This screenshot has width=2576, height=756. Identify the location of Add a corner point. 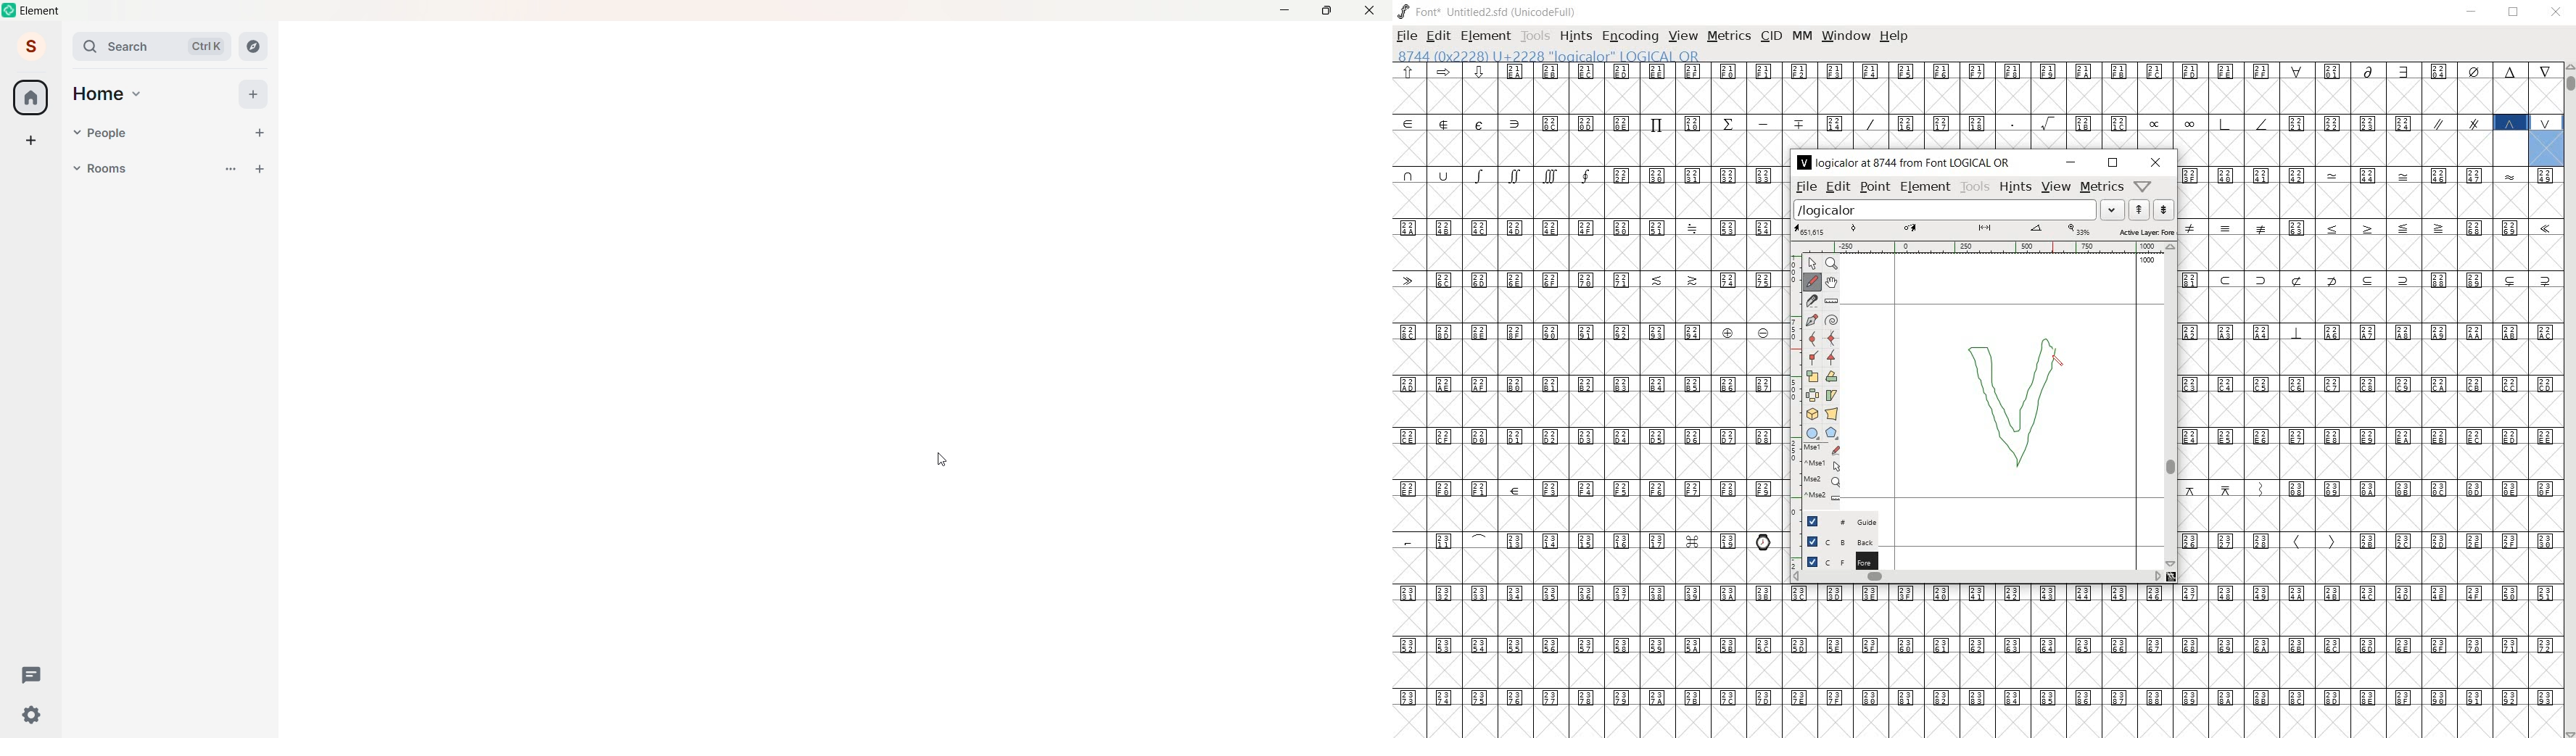
(1813, 359).